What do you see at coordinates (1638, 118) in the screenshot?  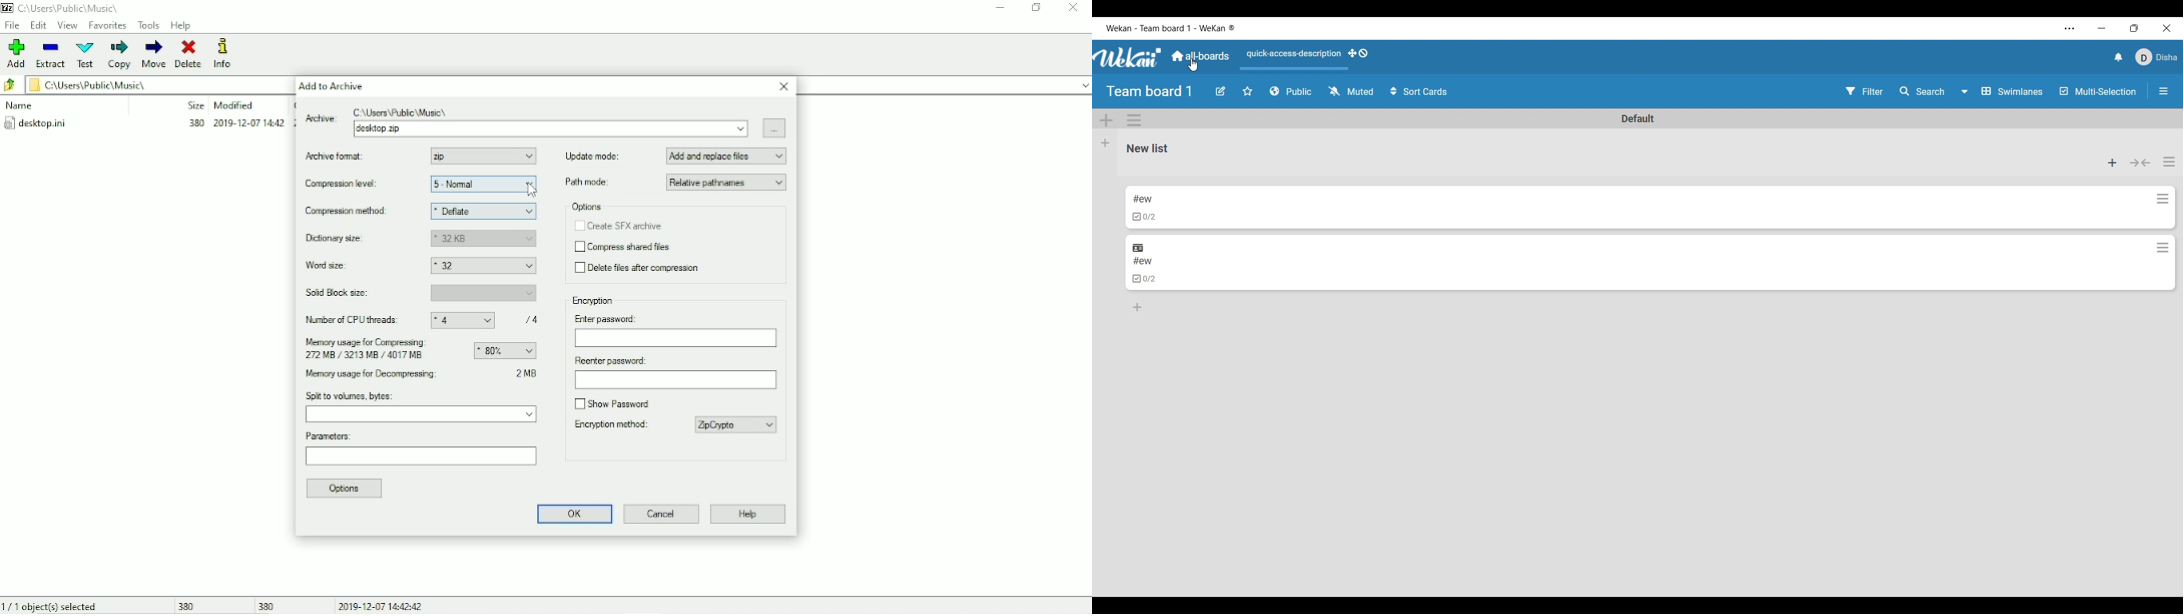 I see `Name of swimlane` at bounding box center [1638, 118].